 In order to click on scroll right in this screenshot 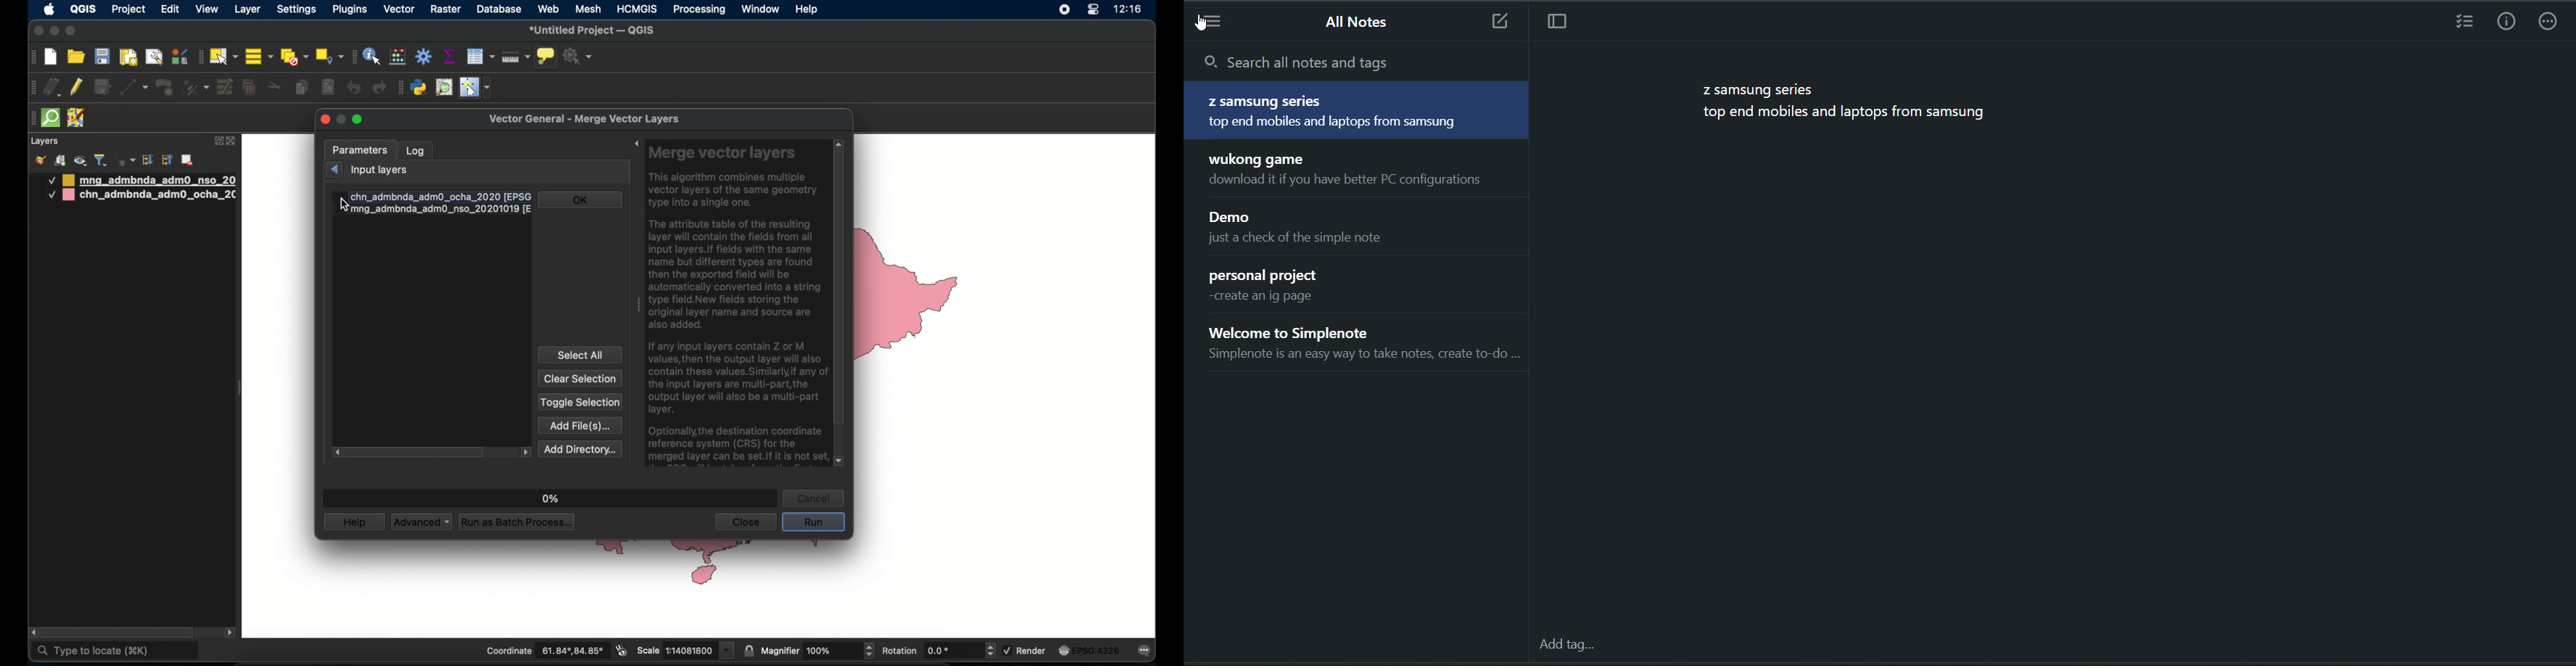, I will do `click(334, 453)`.